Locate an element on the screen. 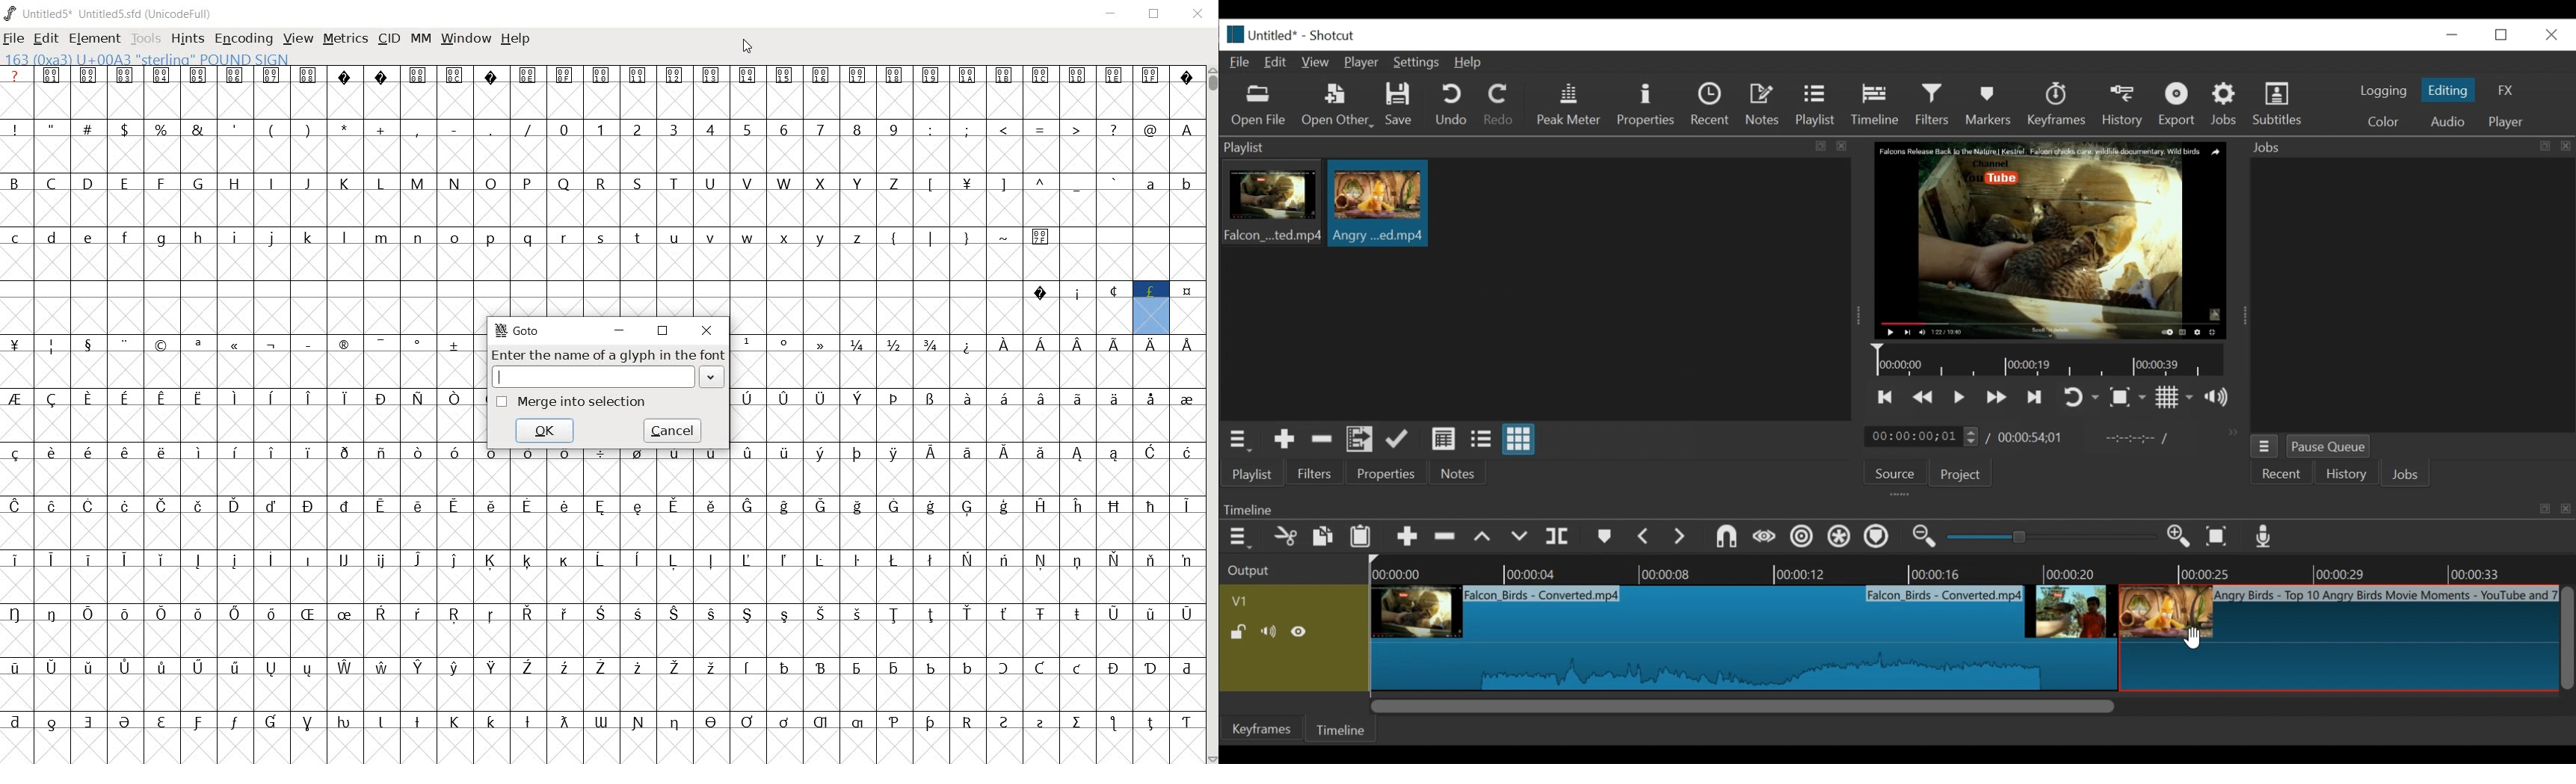  snap is located at coordinates (1729, 538).